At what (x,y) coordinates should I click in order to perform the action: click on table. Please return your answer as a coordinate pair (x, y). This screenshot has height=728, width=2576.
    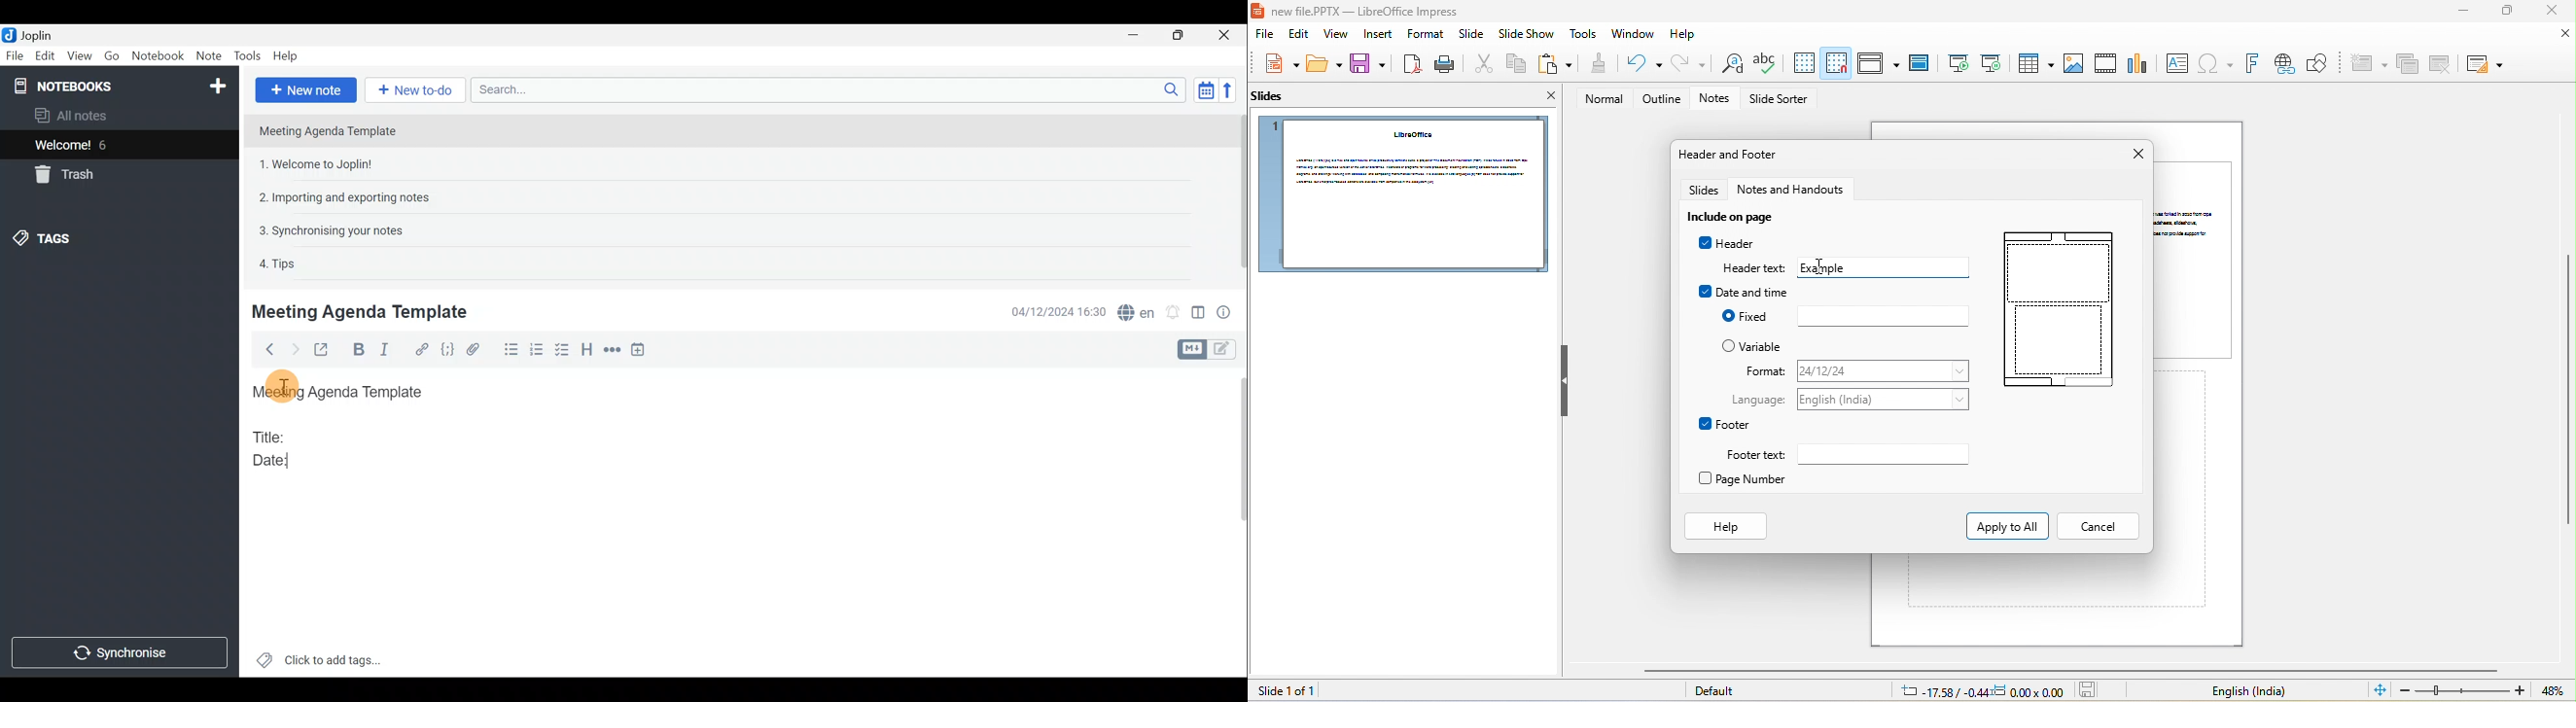
    Looking at the image, I should click on (2033, 62).